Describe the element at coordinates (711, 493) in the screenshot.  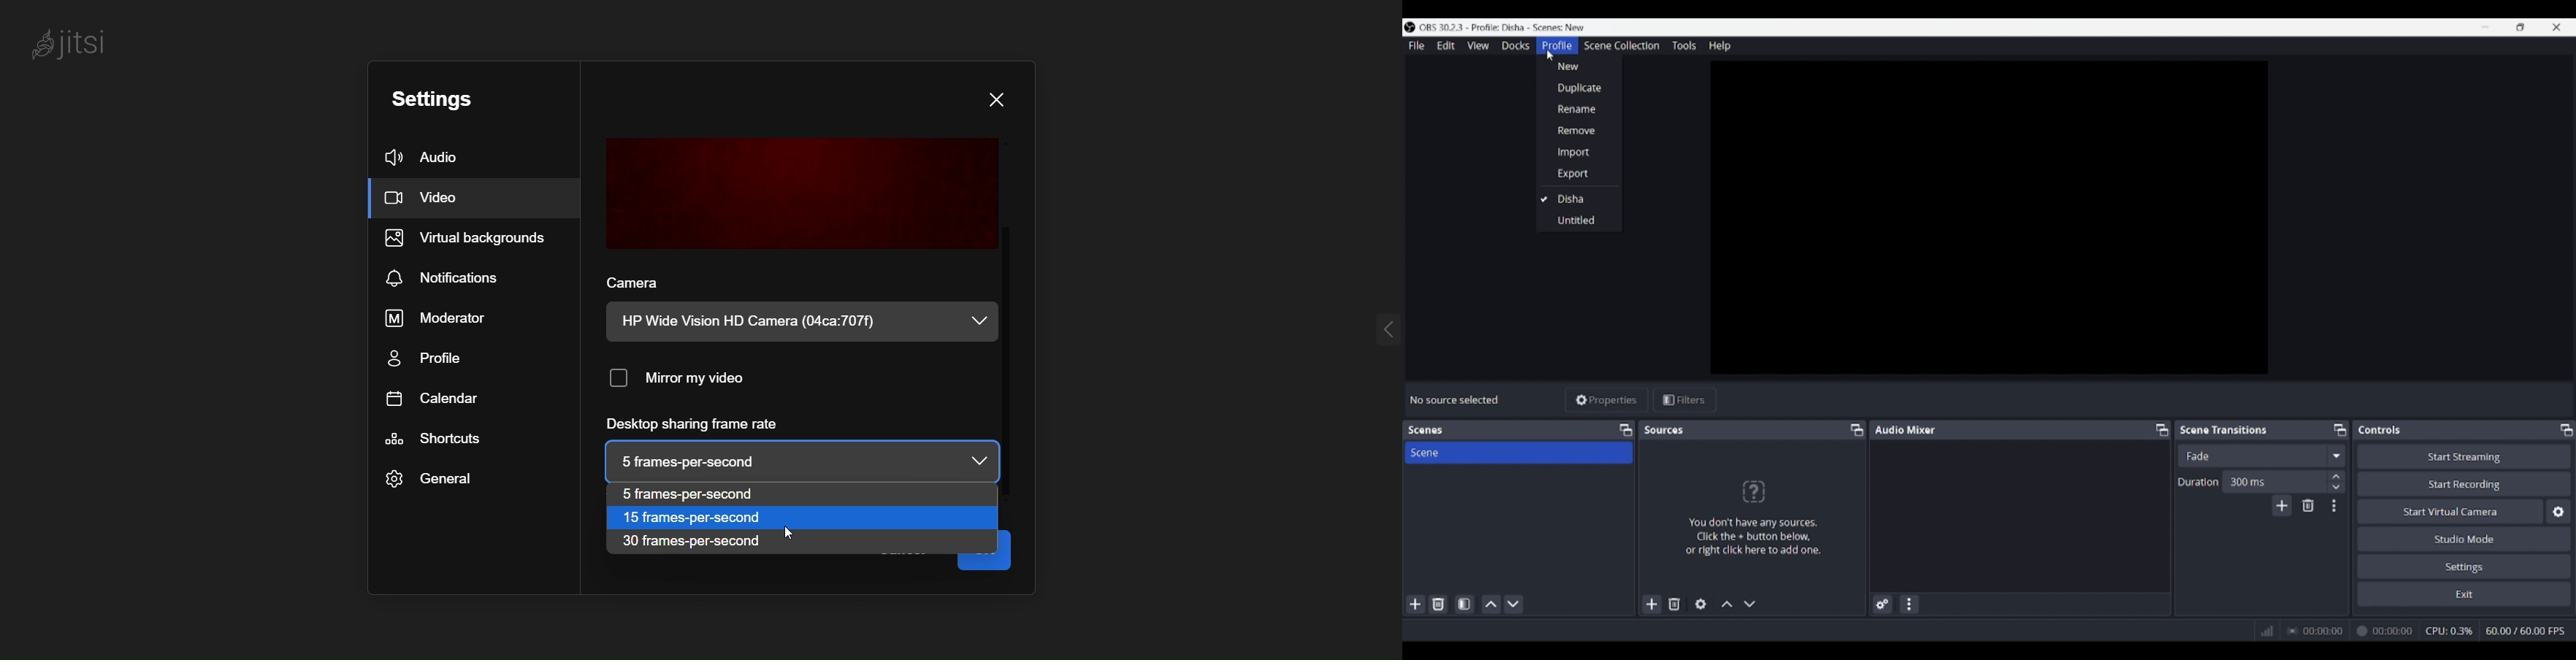
I see `5 frames per second` at that location.